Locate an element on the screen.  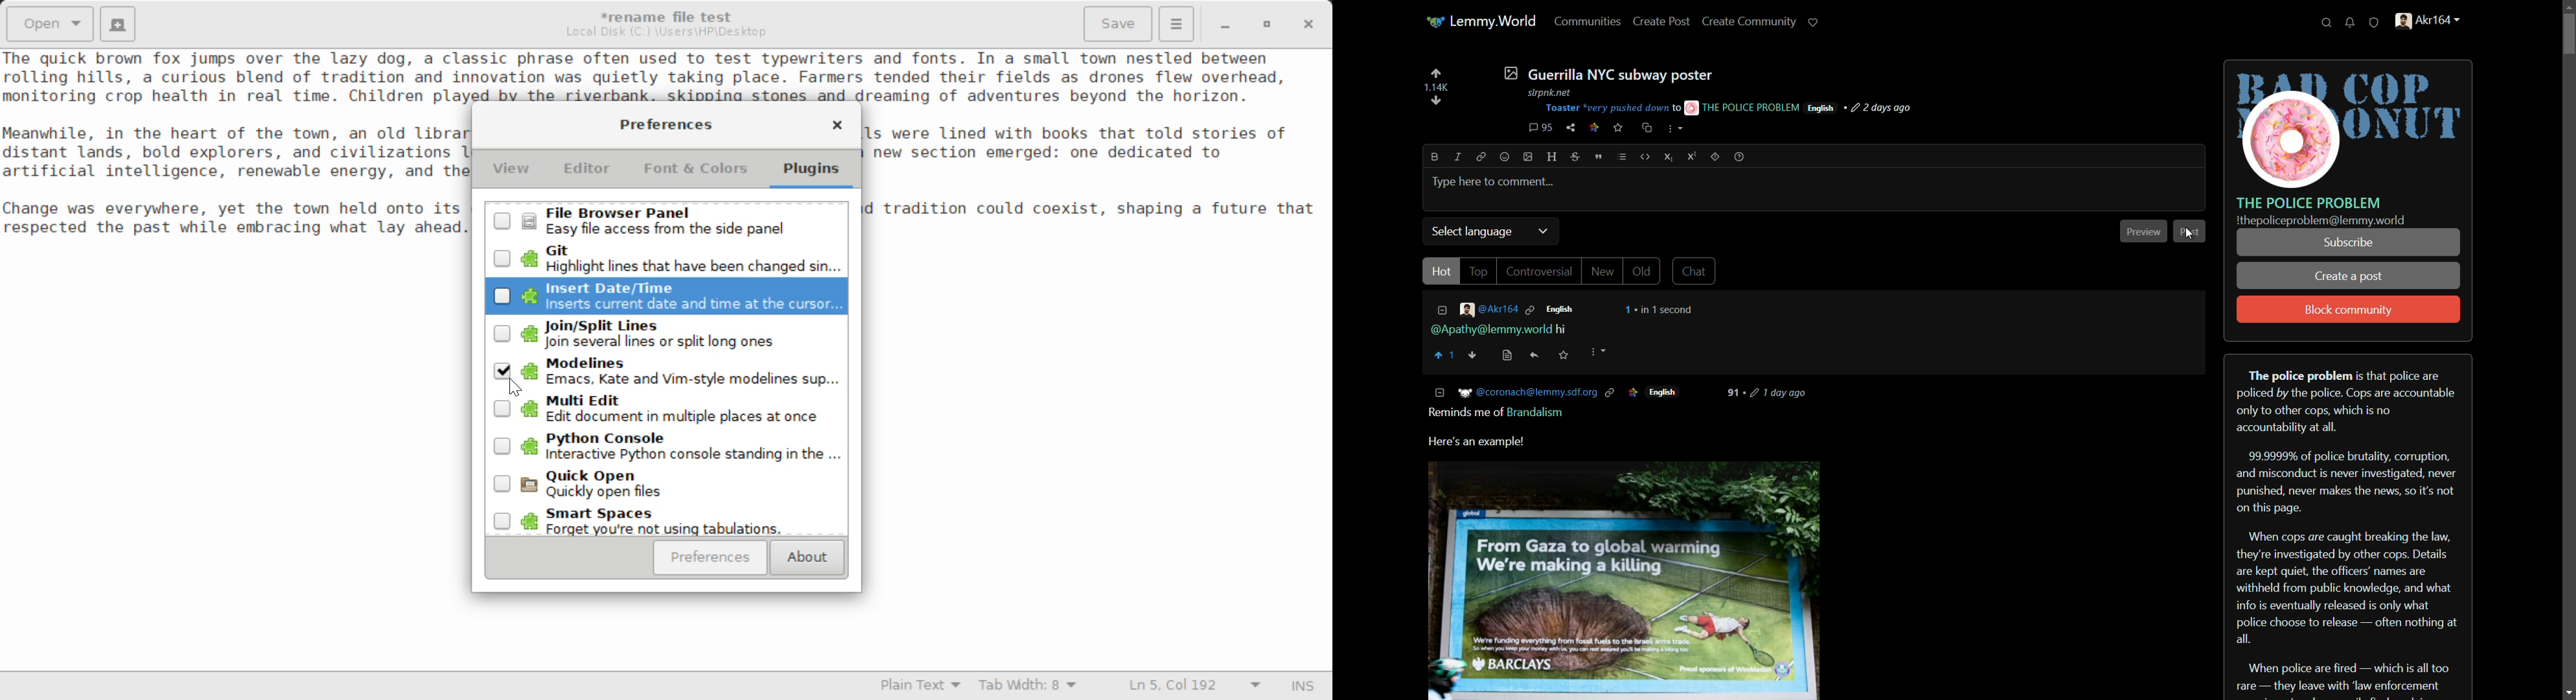
scroll bar is located at coordinates (2566, 350).